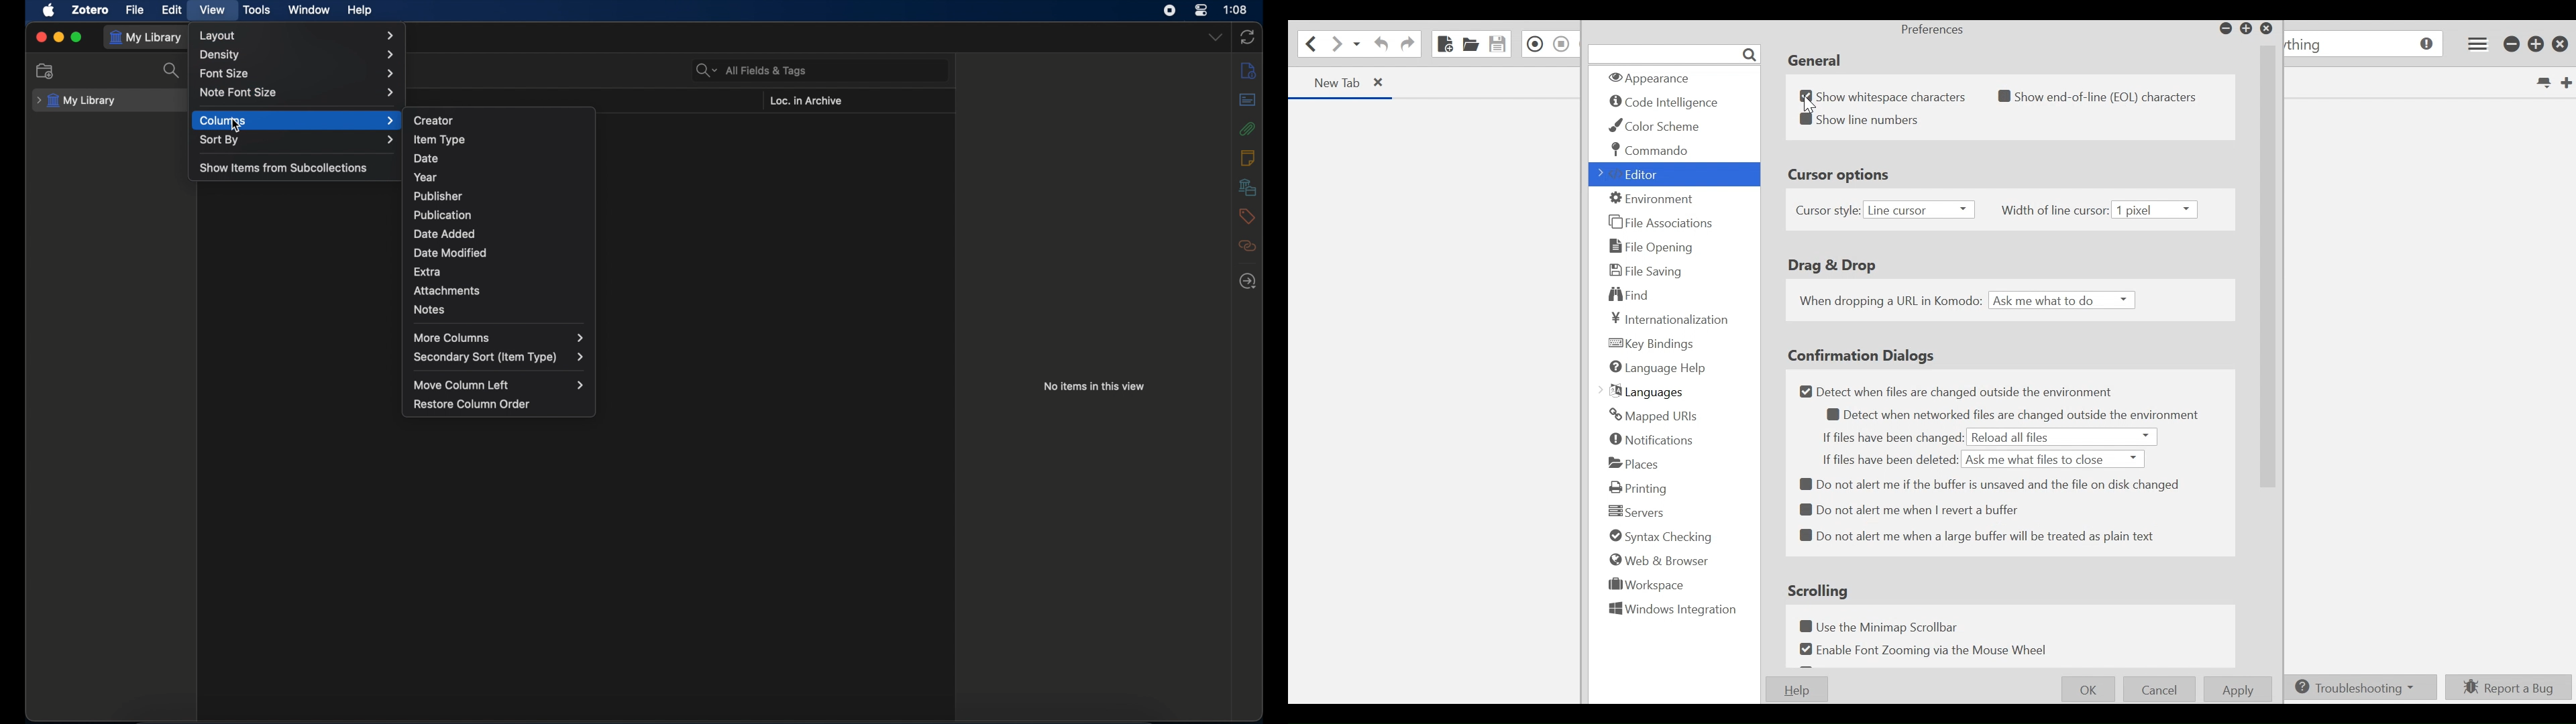  Describe the element at coordinates (439, 139) in the screenshot. I see `item type` at that location.